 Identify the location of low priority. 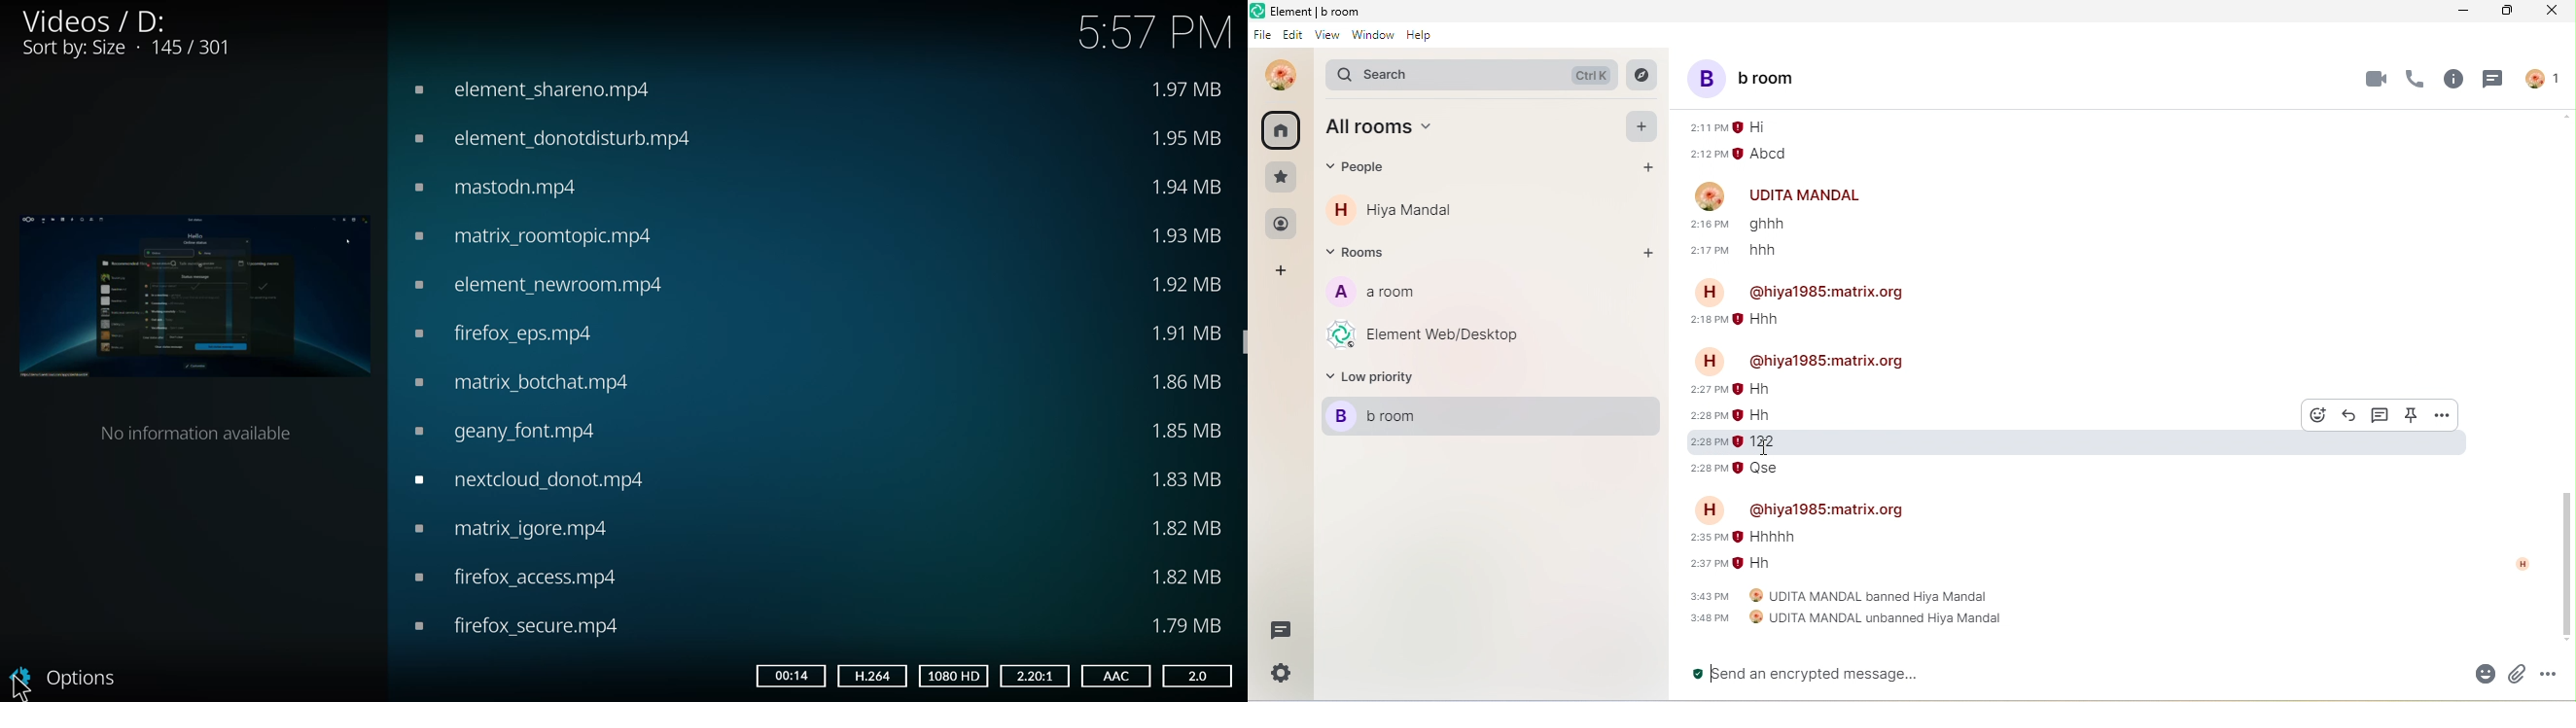
(1384, 377).